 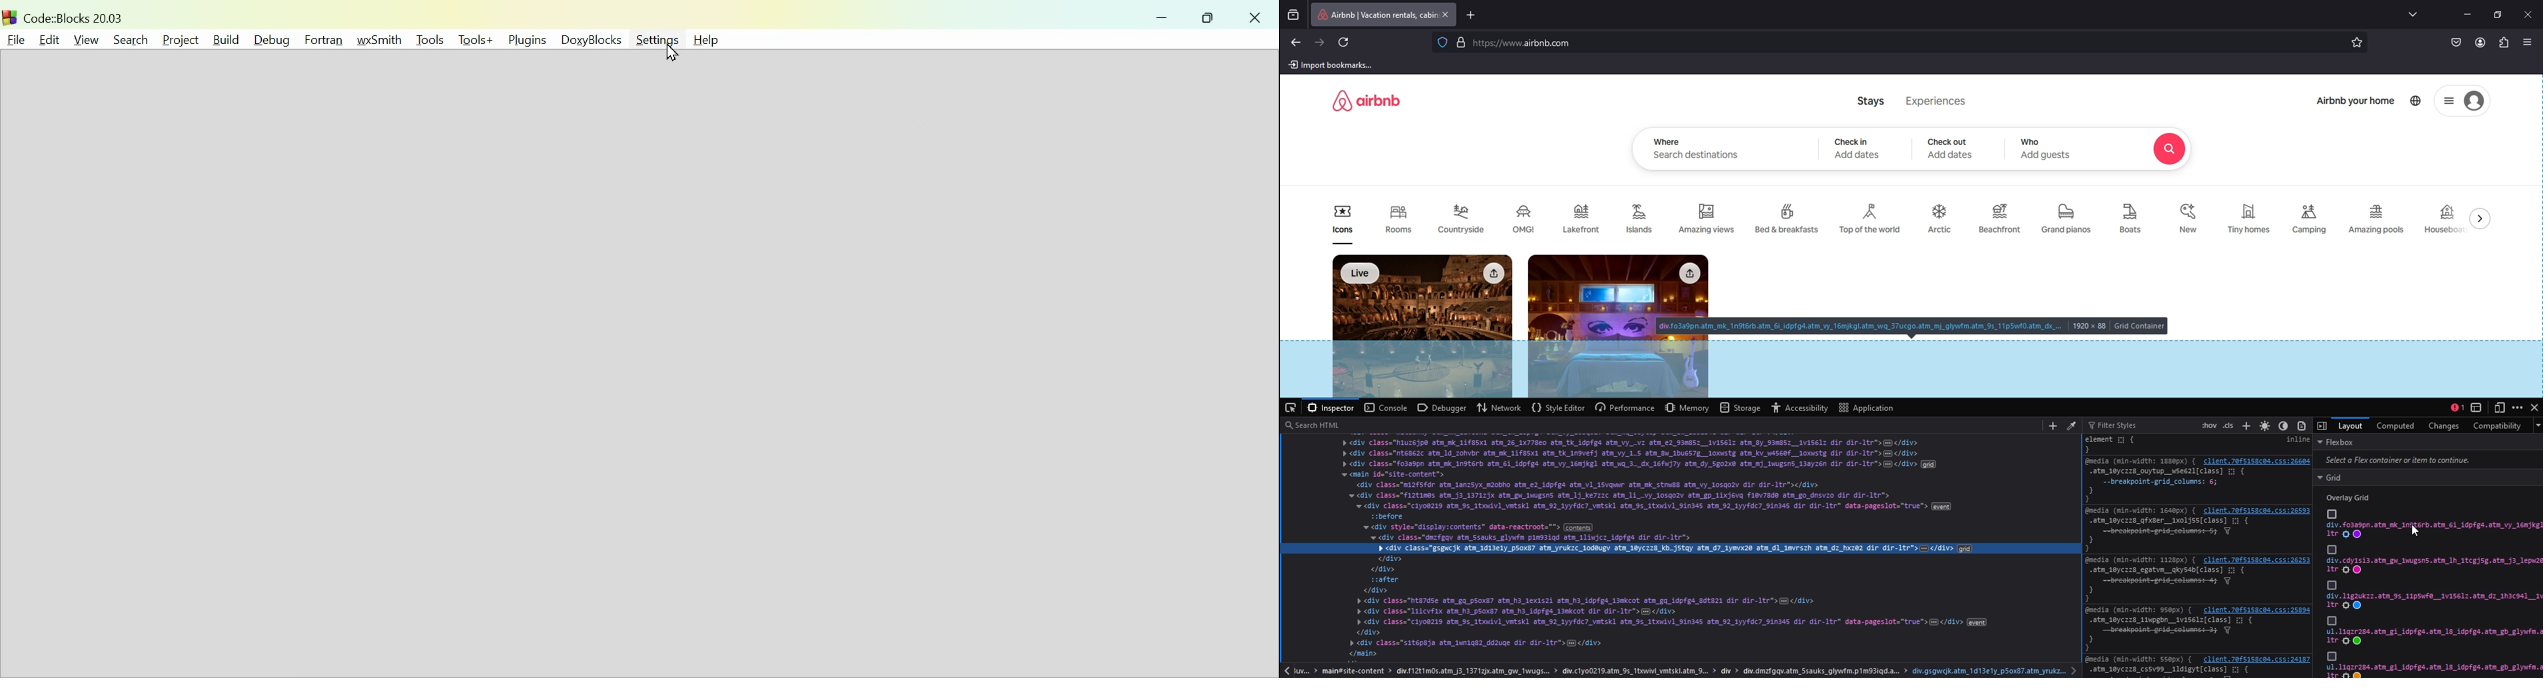 What do you see at coordinates (1446, 14) in the screenshot?
I see `close tab` at bounding box center [1446, 14].